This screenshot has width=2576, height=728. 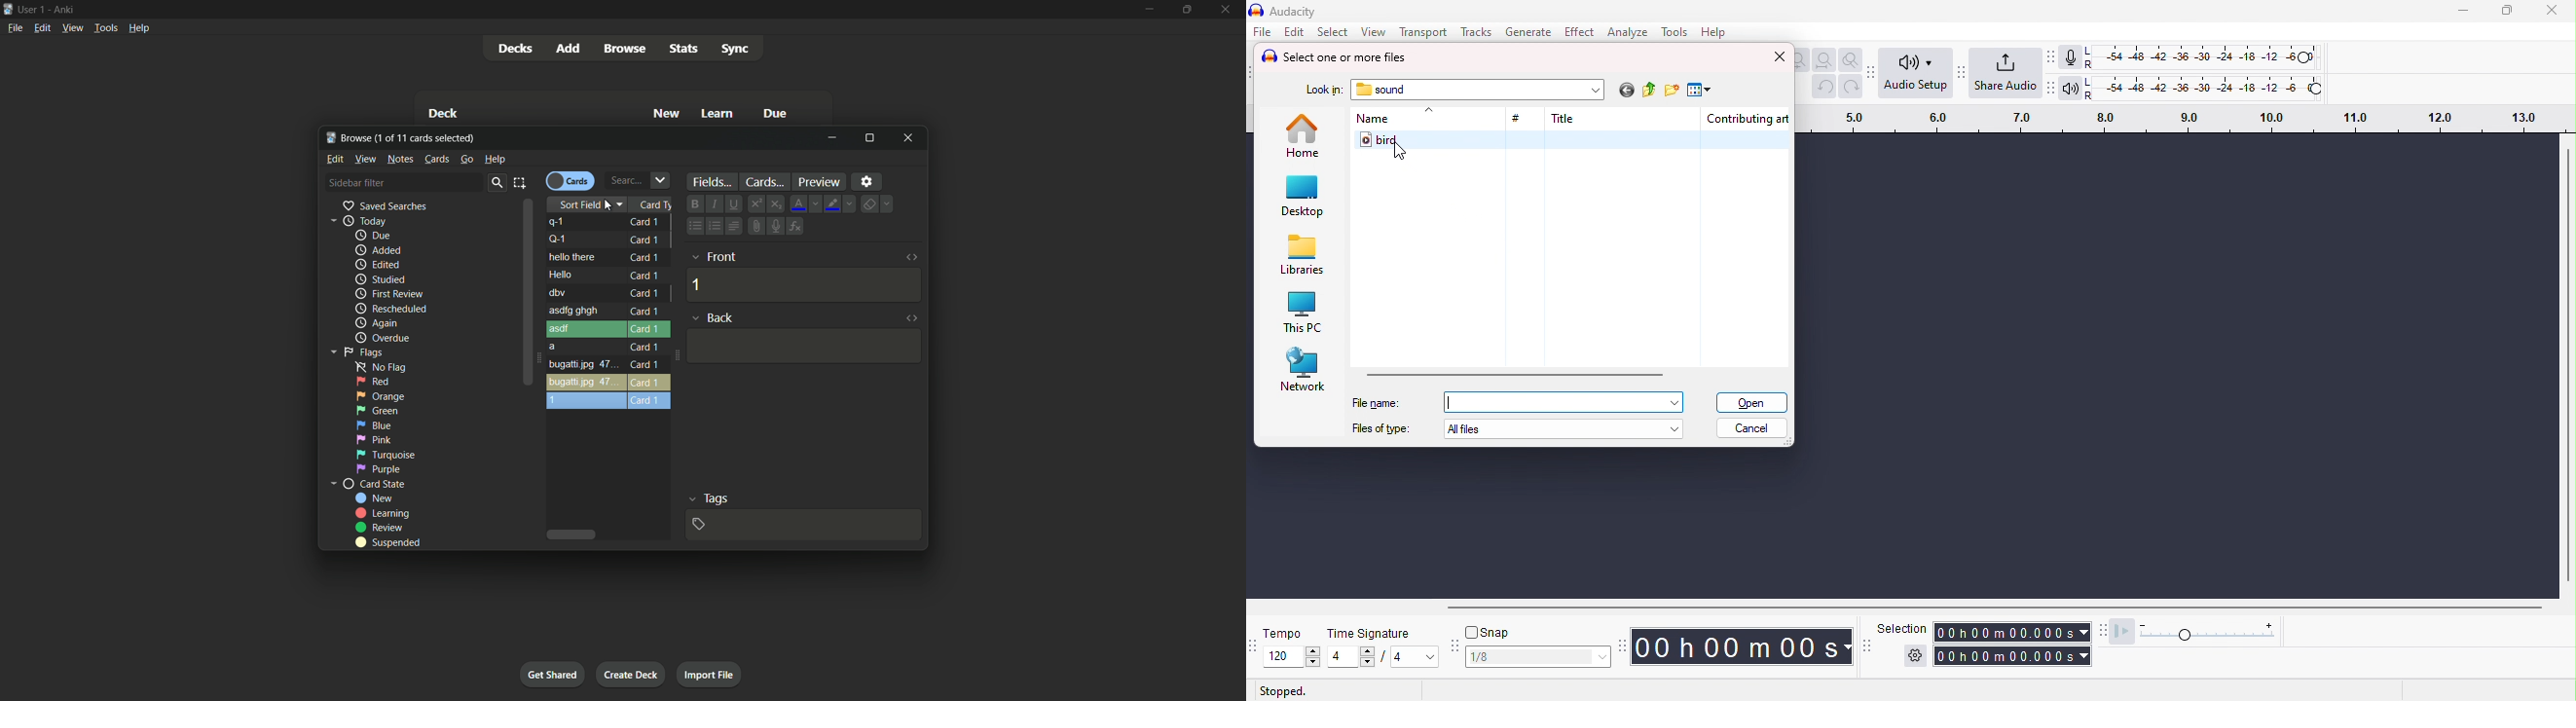 I want to click on playback speed, so click(x=2212, y=632).